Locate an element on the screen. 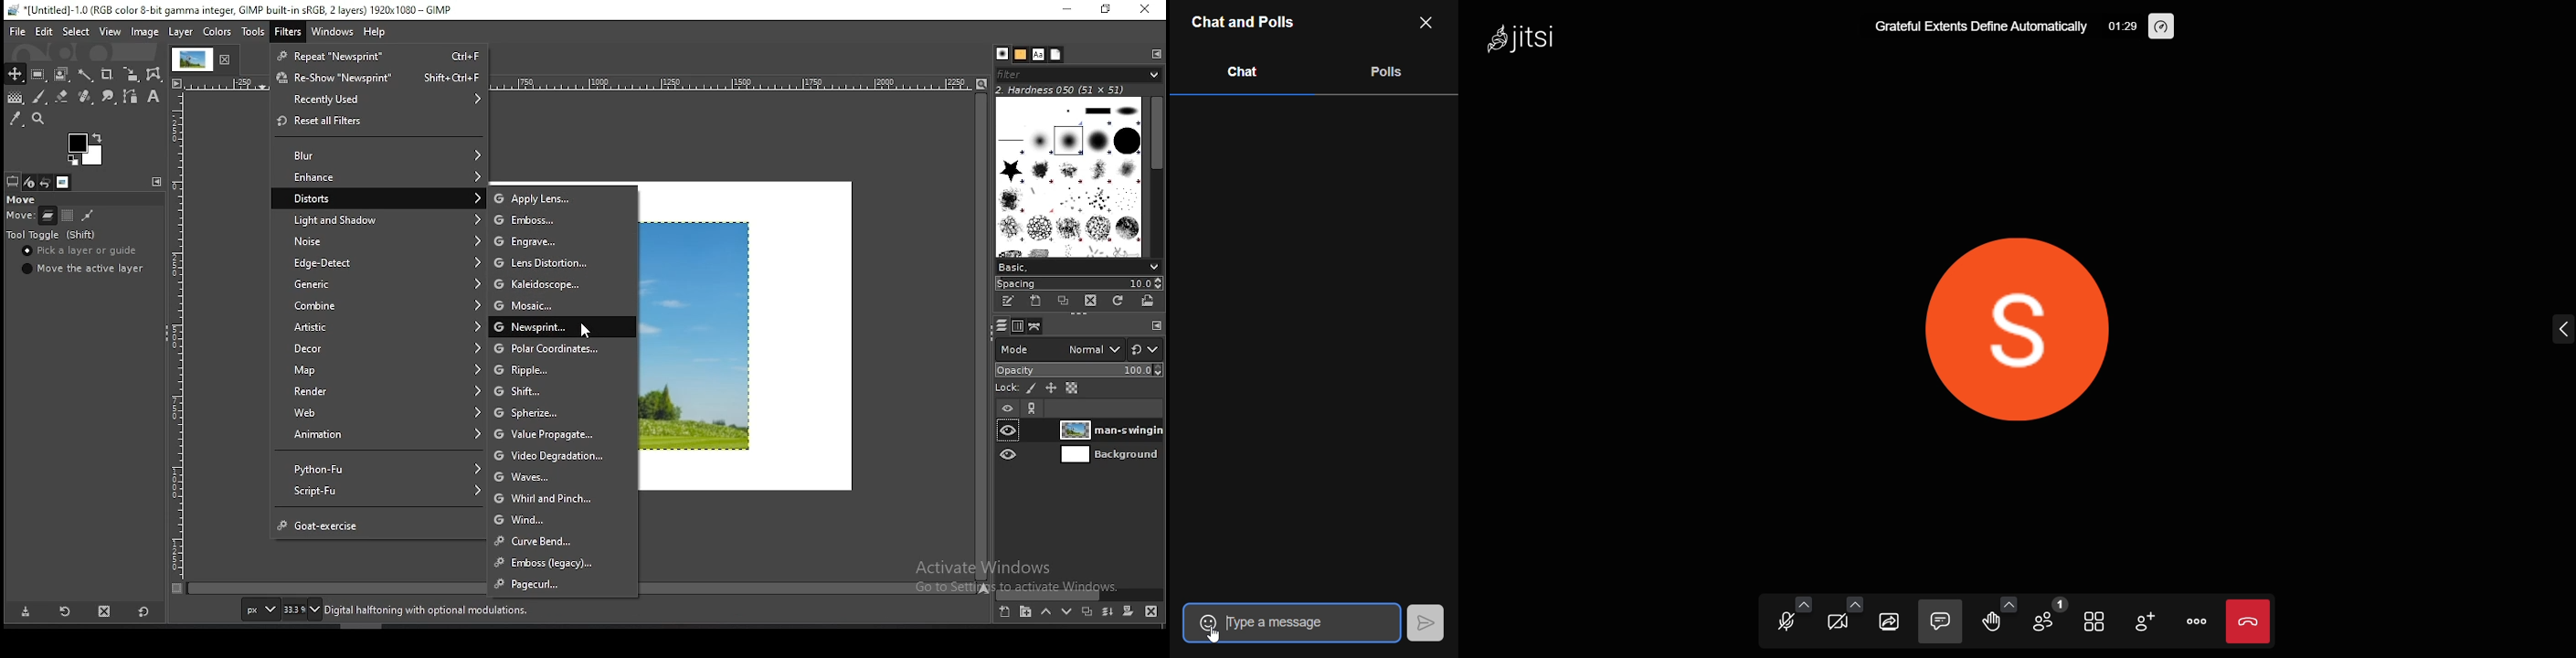  repeat "newsprint" is located at coordinates (380, 57).